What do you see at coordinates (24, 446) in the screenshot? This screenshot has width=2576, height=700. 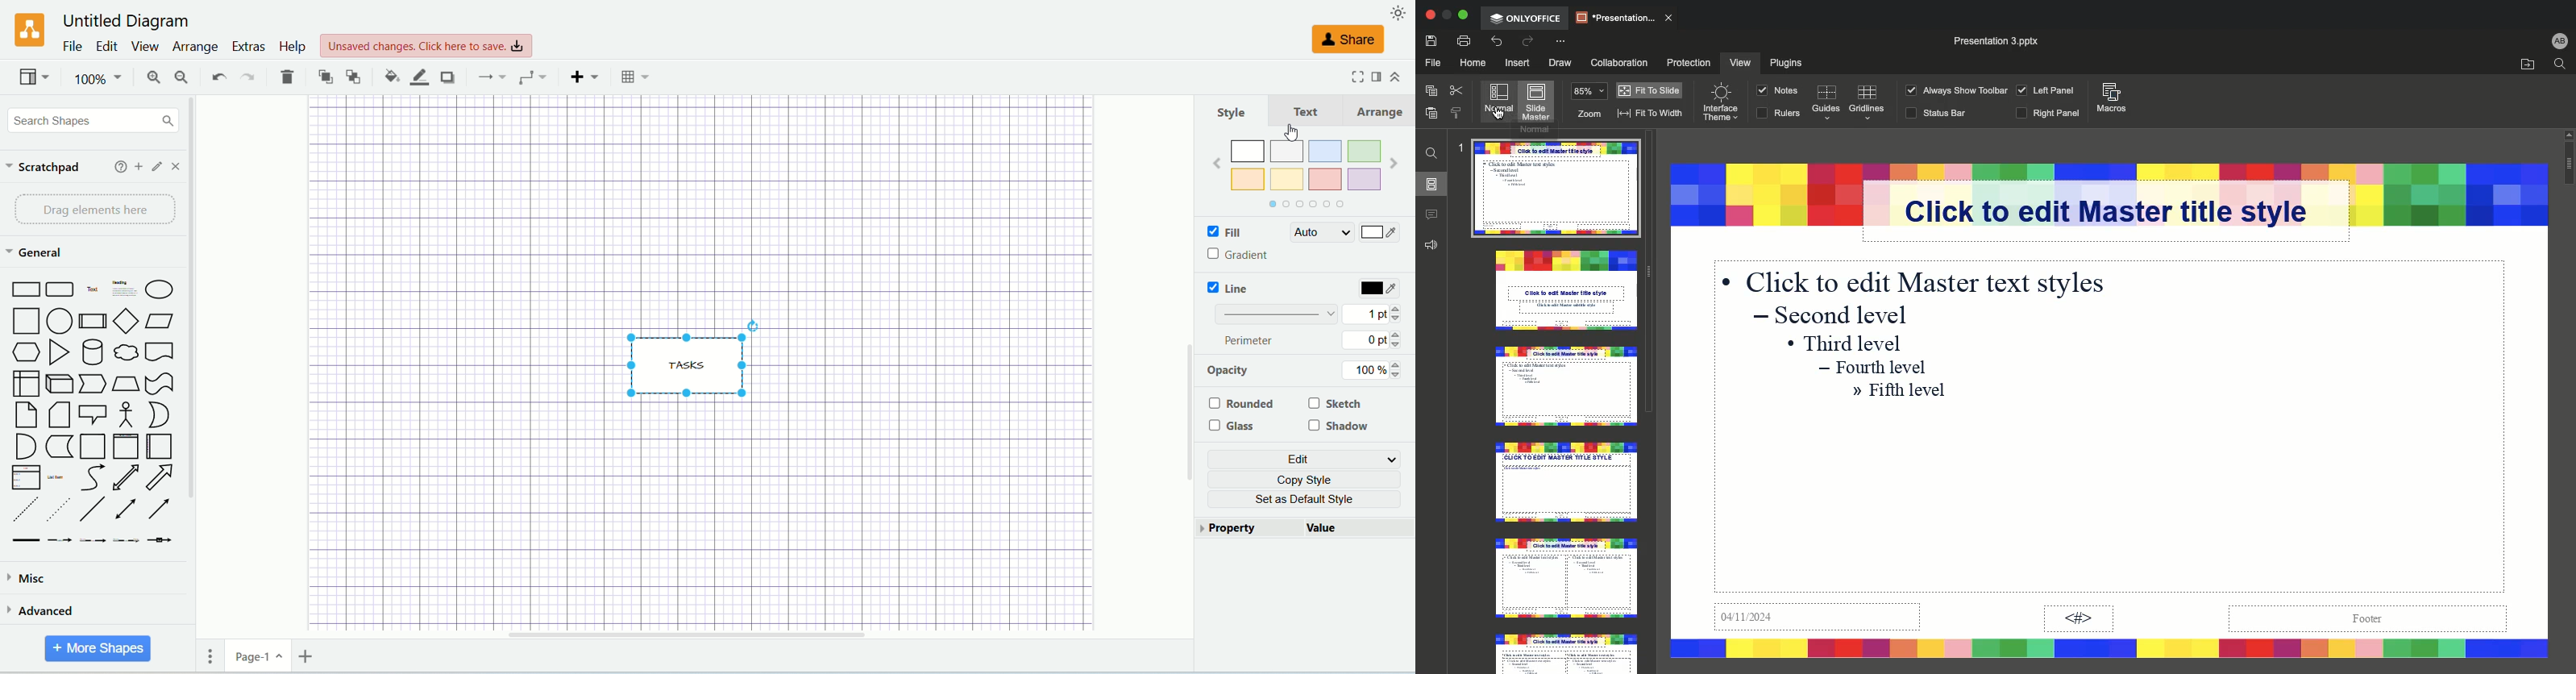 I see `And` at bounding box center [24, 446].